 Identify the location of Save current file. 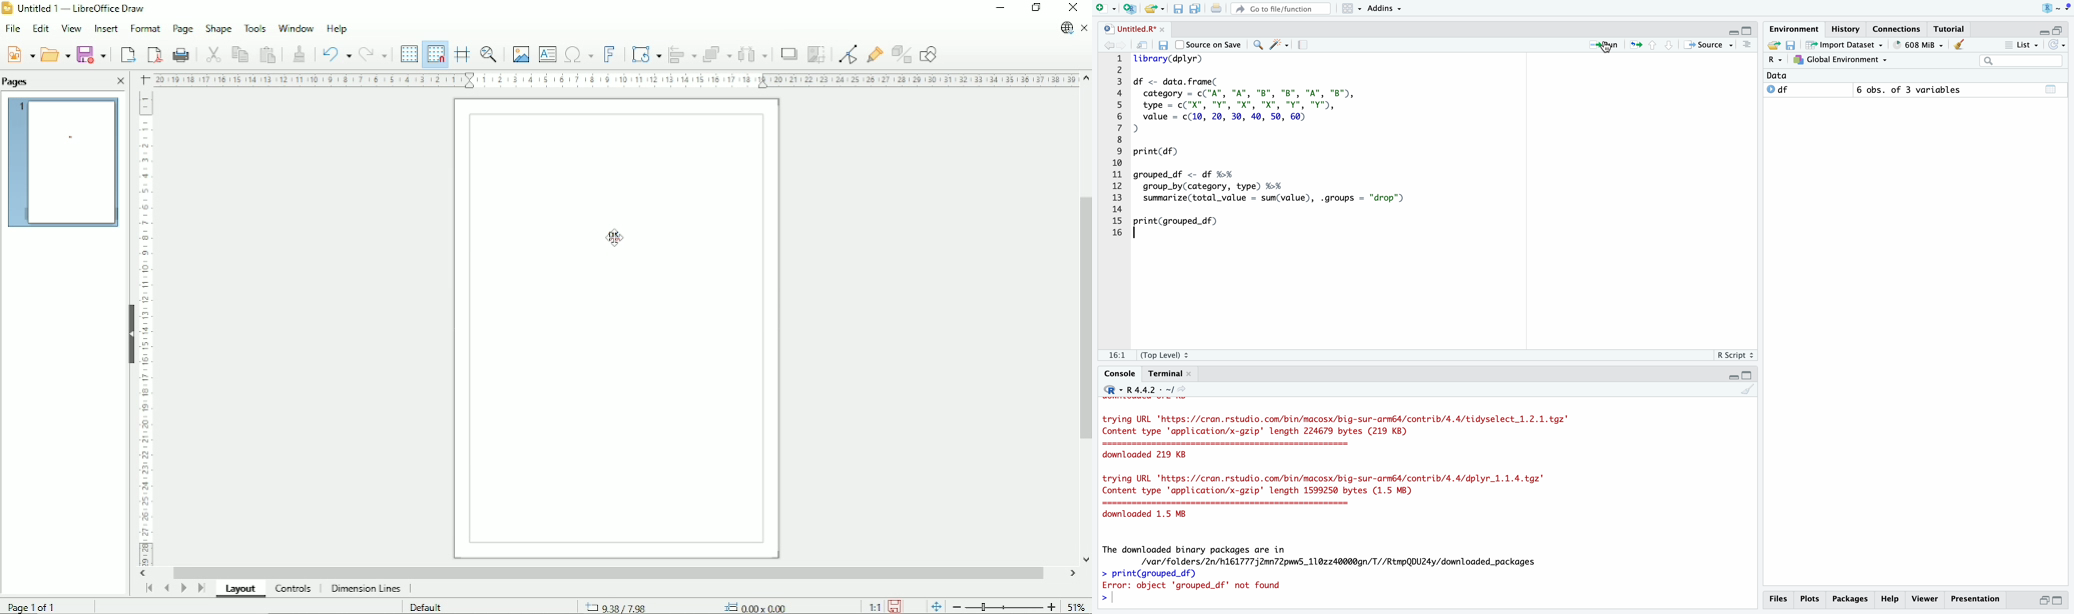
(1179, 9).